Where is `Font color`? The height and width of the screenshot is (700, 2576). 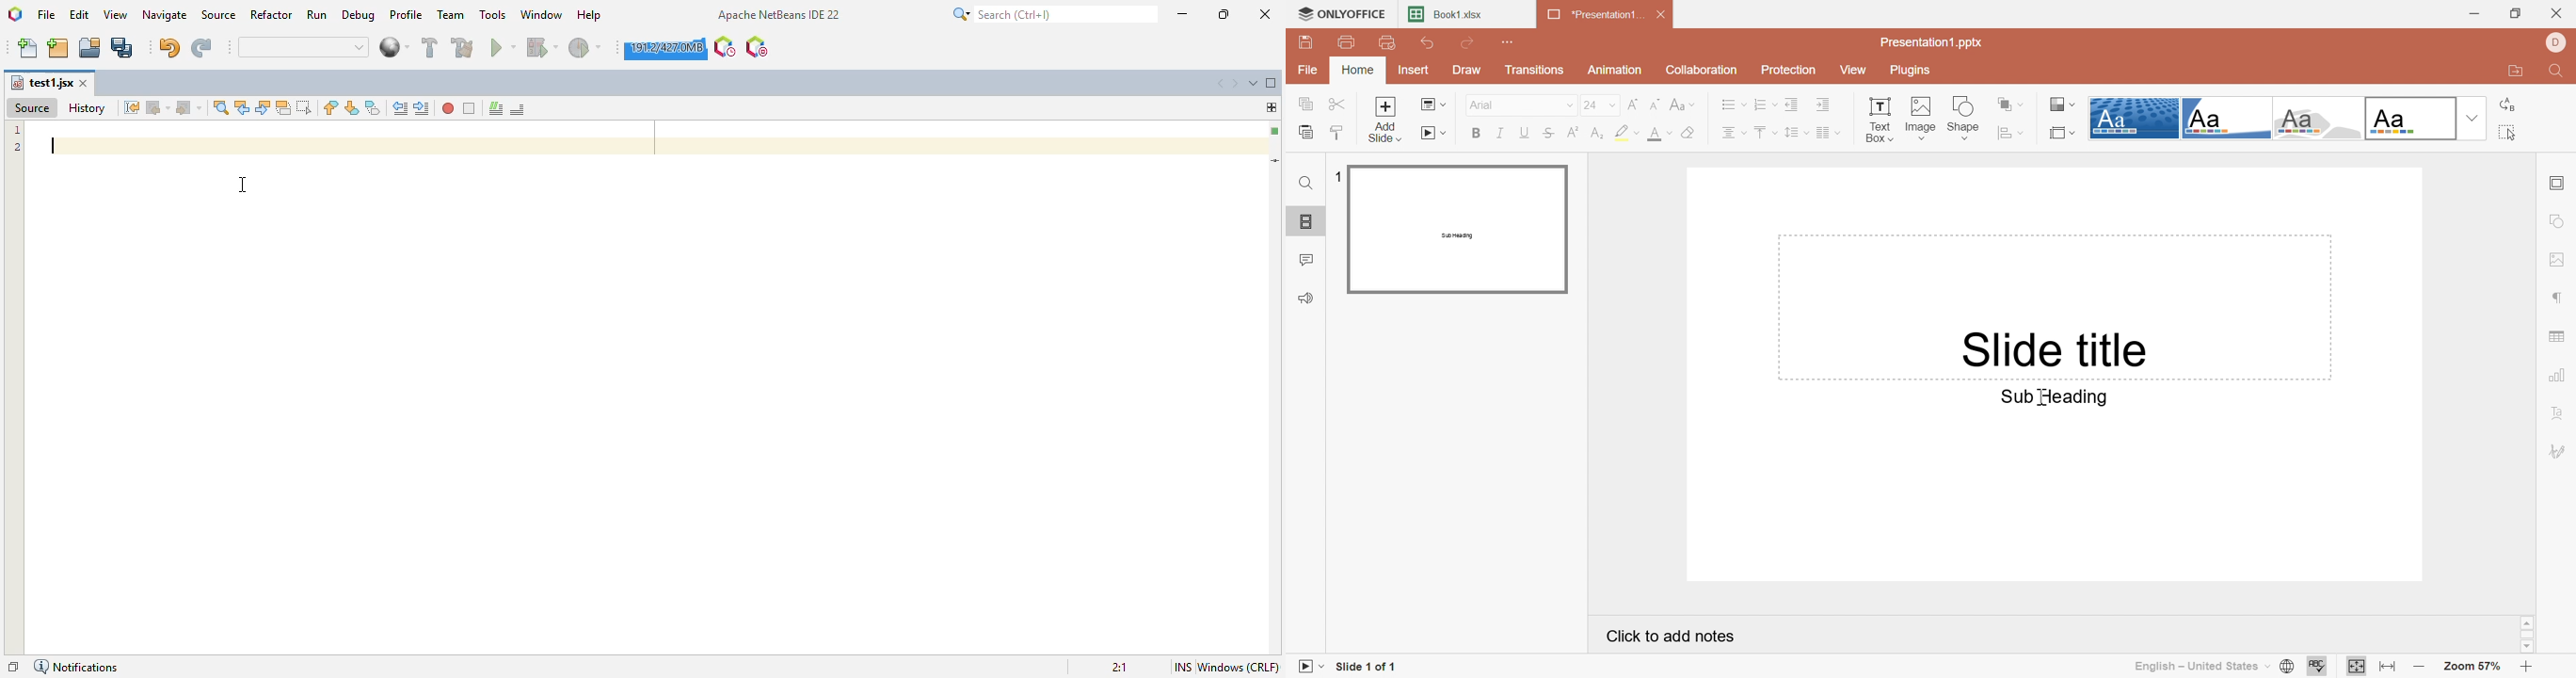
Font color is located at coordinates (1657, 133).